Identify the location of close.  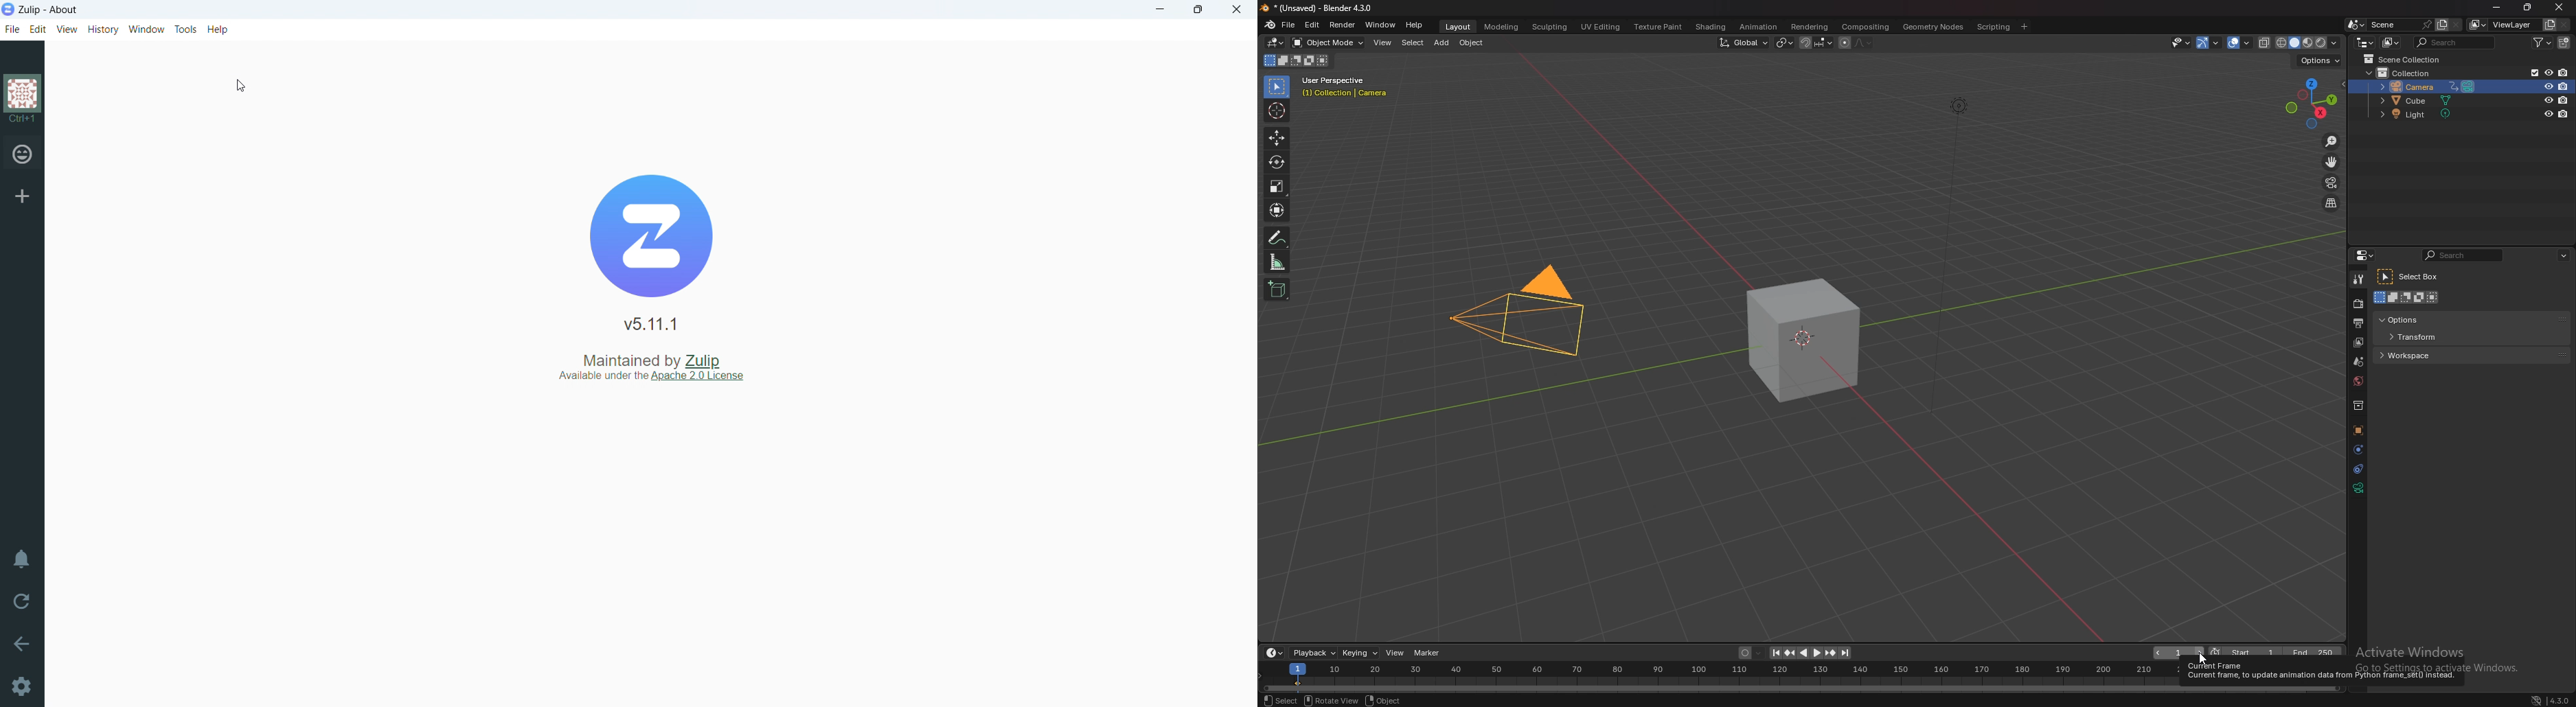
(1236, 10).